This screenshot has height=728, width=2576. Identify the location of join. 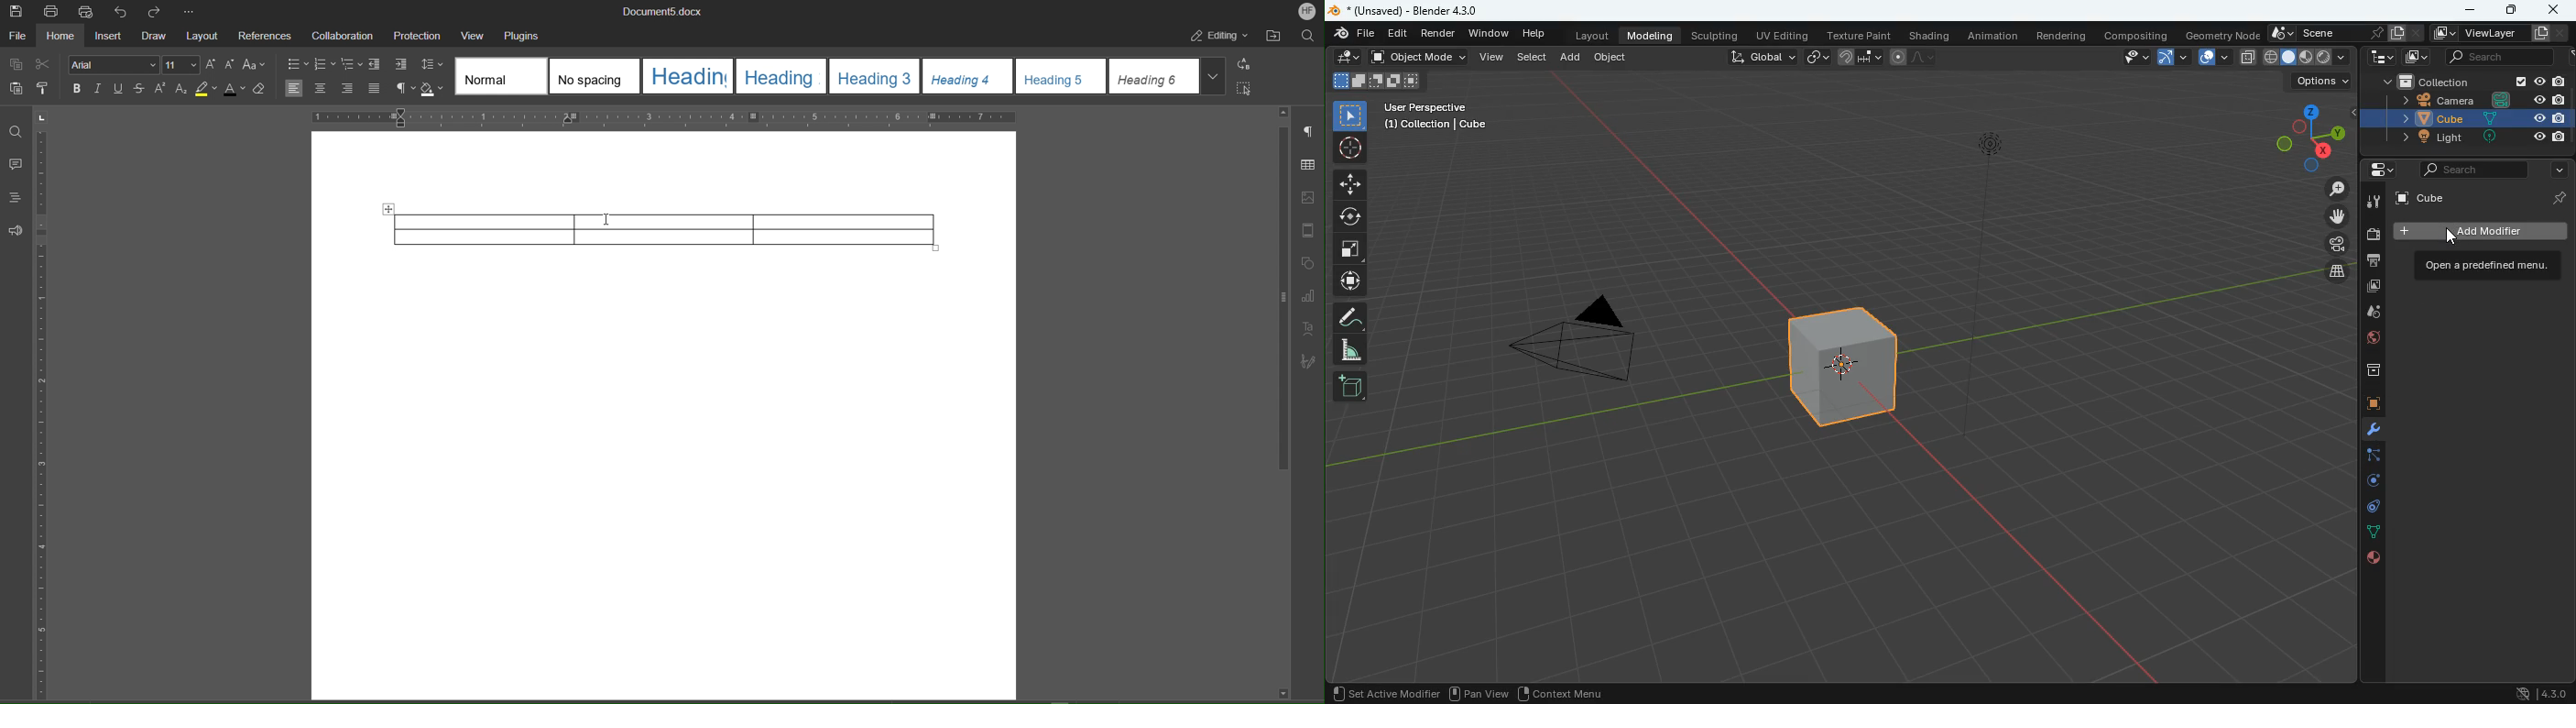
(1861, 57).